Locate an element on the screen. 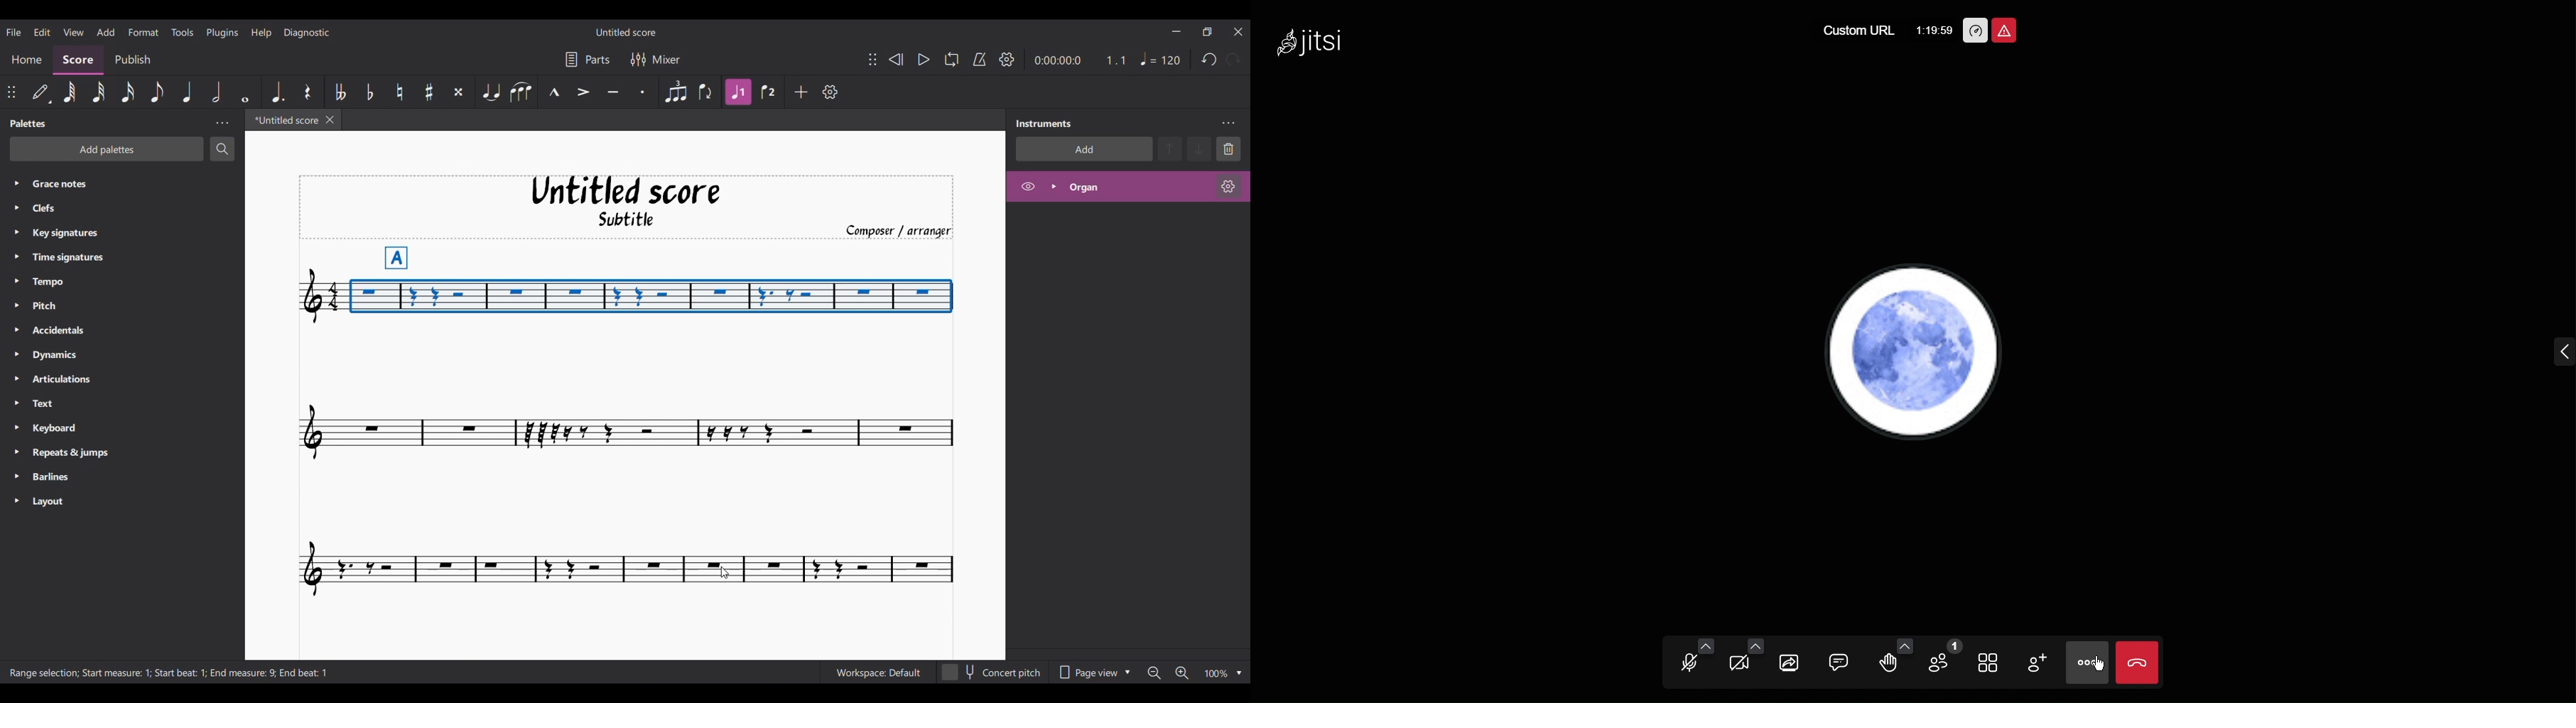 This screenshot has height=728, width=2576. Add menu is located at coordinates (105, 32).